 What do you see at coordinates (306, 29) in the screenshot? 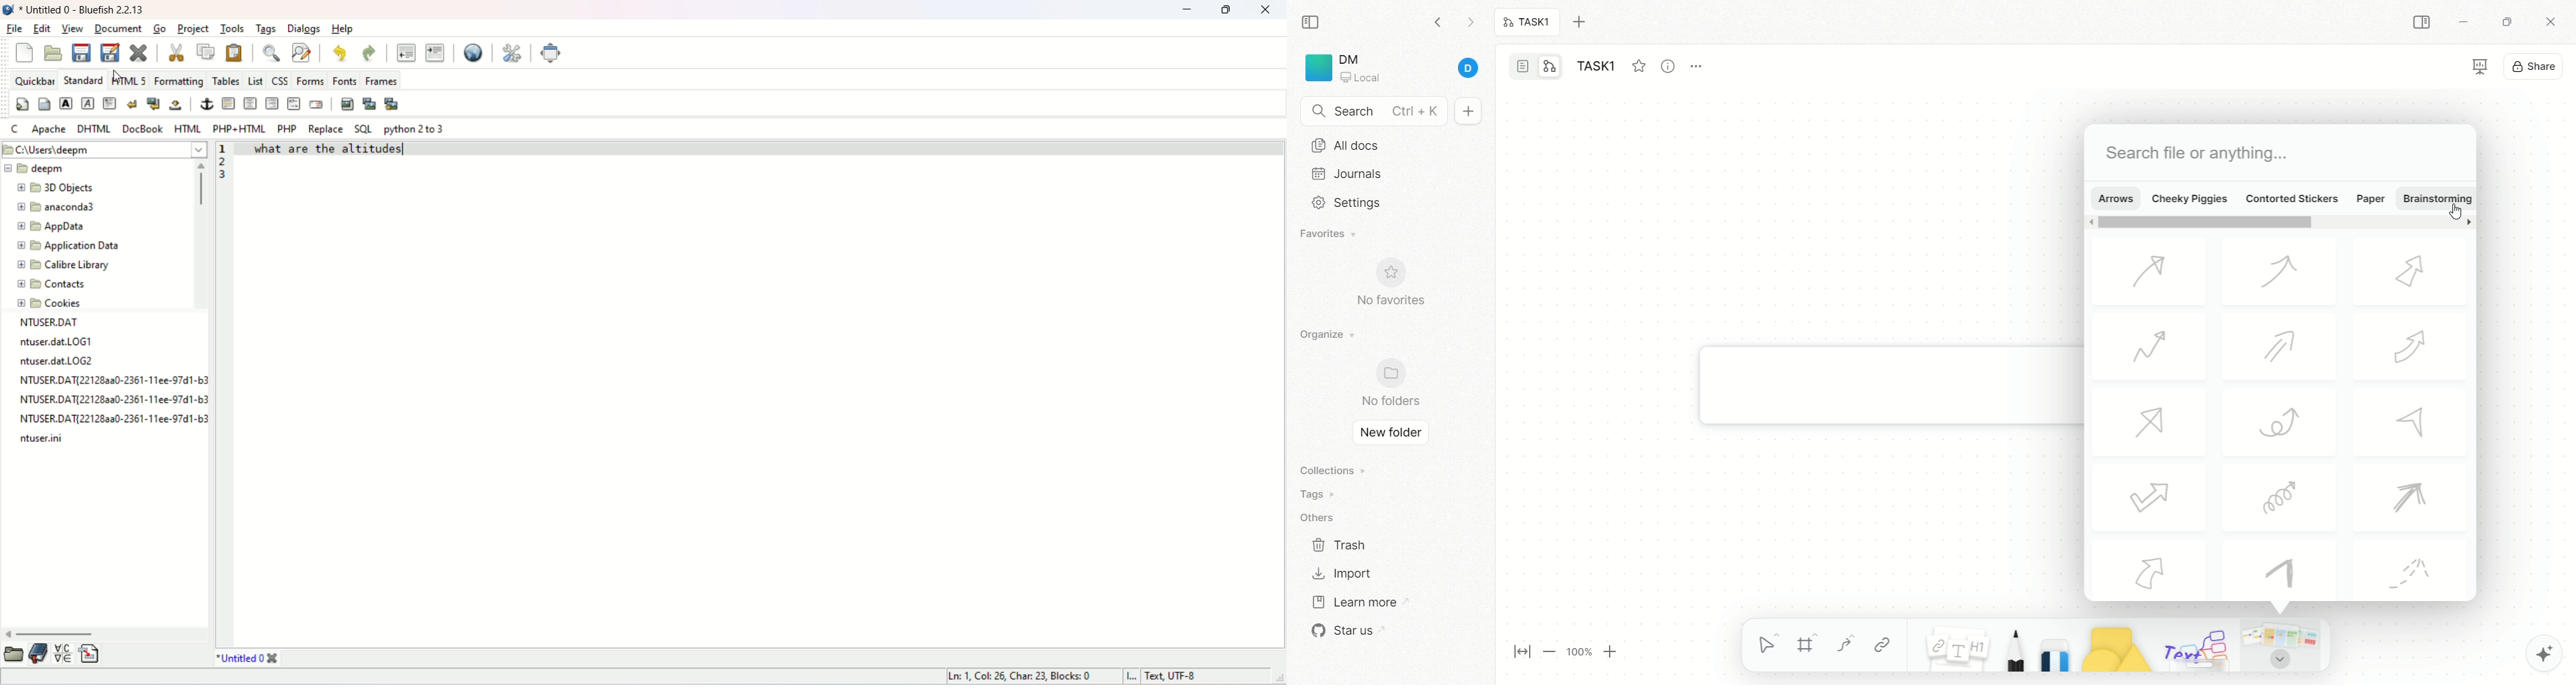
I see `dialogs` at bounding box center [306, 29].